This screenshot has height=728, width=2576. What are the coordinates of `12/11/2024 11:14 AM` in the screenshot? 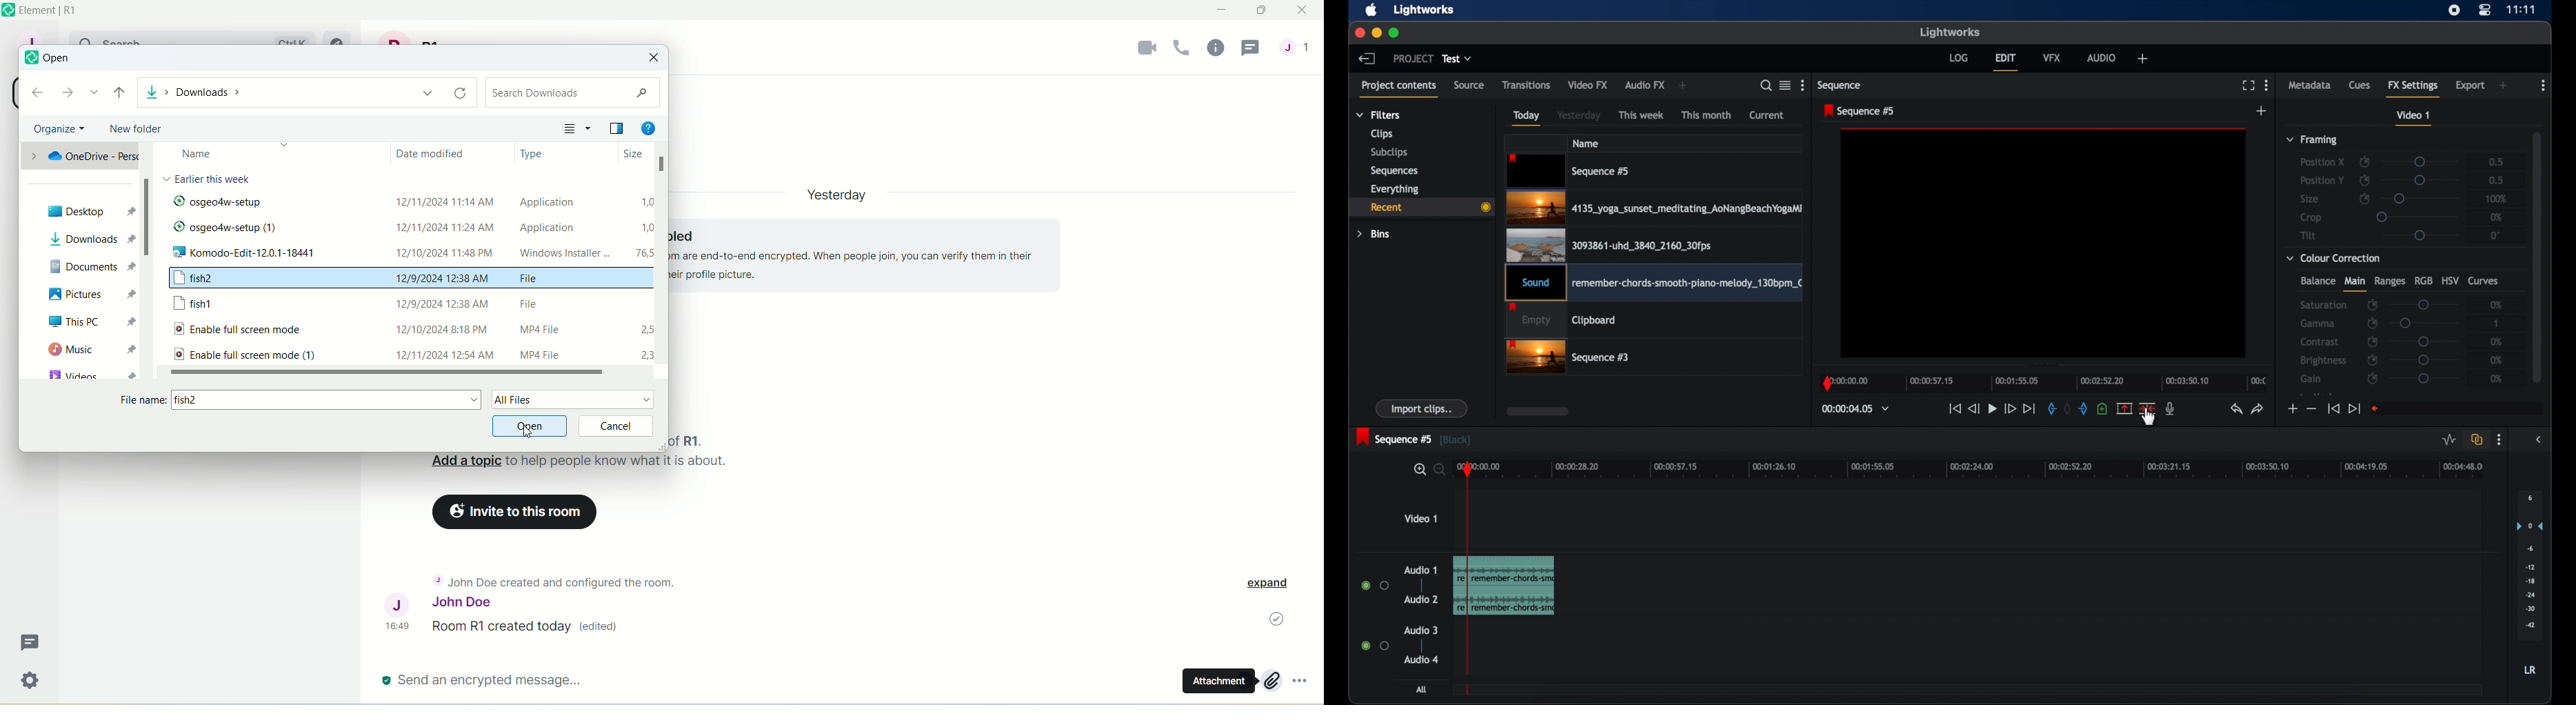 It's located at (445, 197).